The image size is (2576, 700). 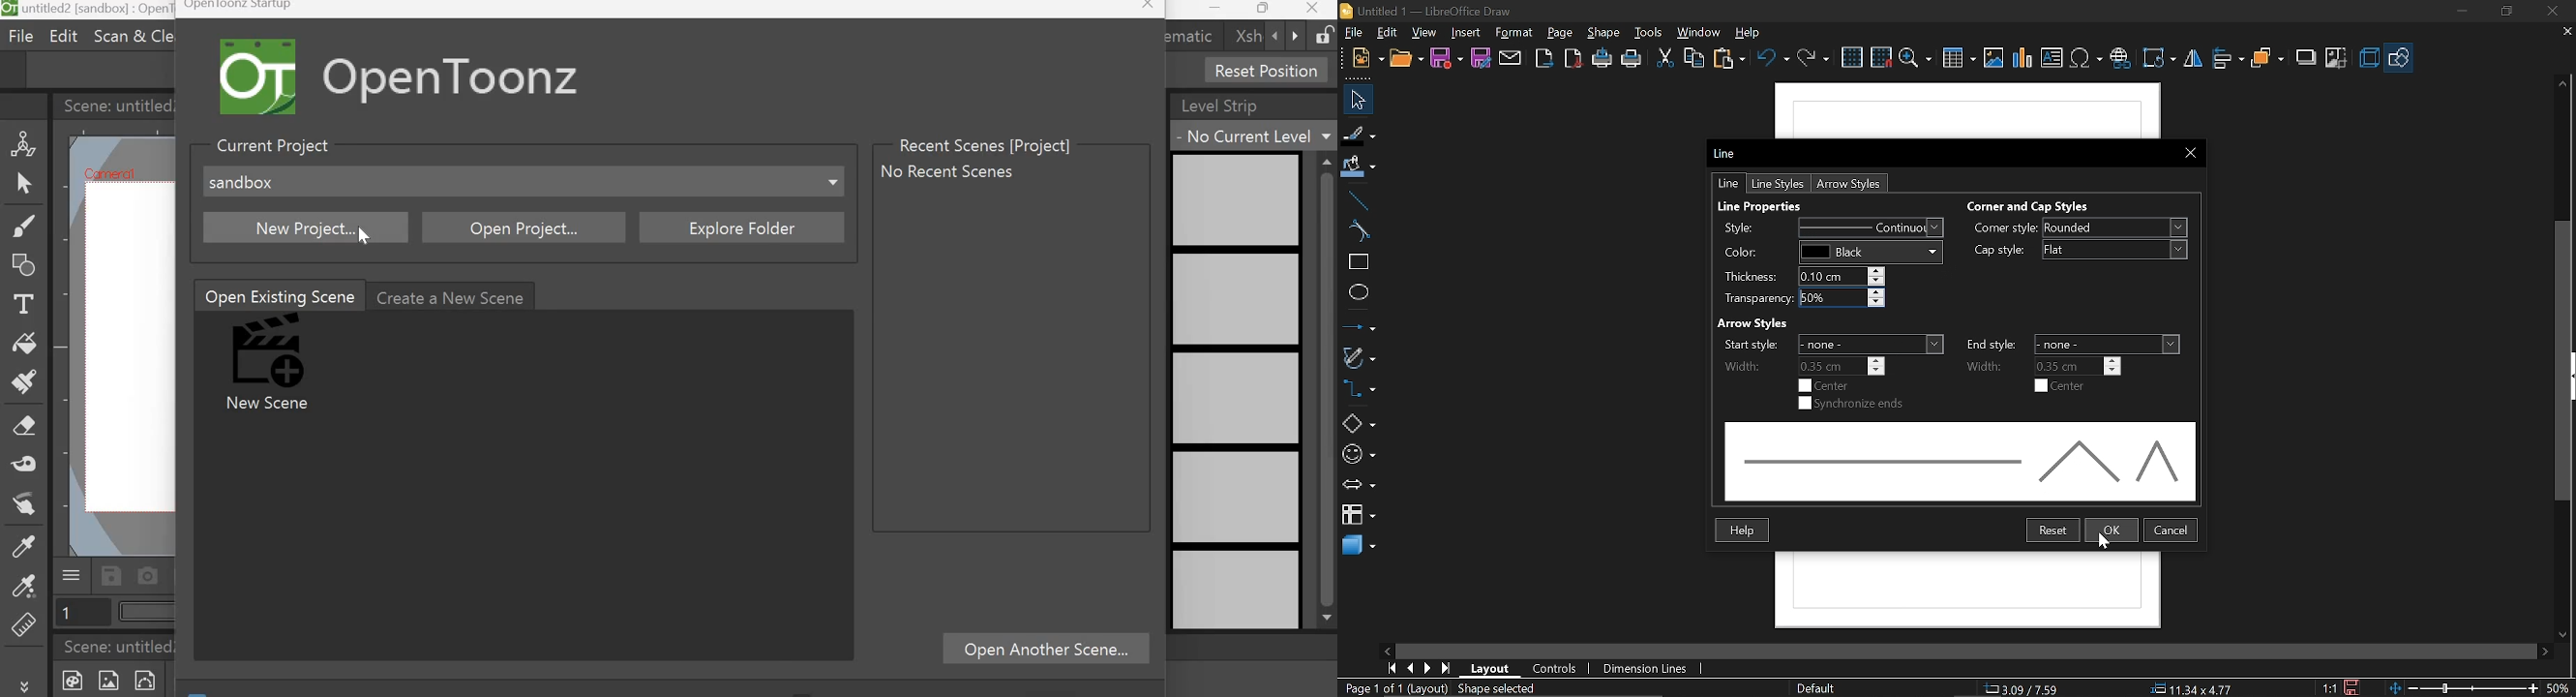 What do you see at coordinates (1217, 10) in the screenshot?
I see `Minimize` at bounding box center [1217, 10].